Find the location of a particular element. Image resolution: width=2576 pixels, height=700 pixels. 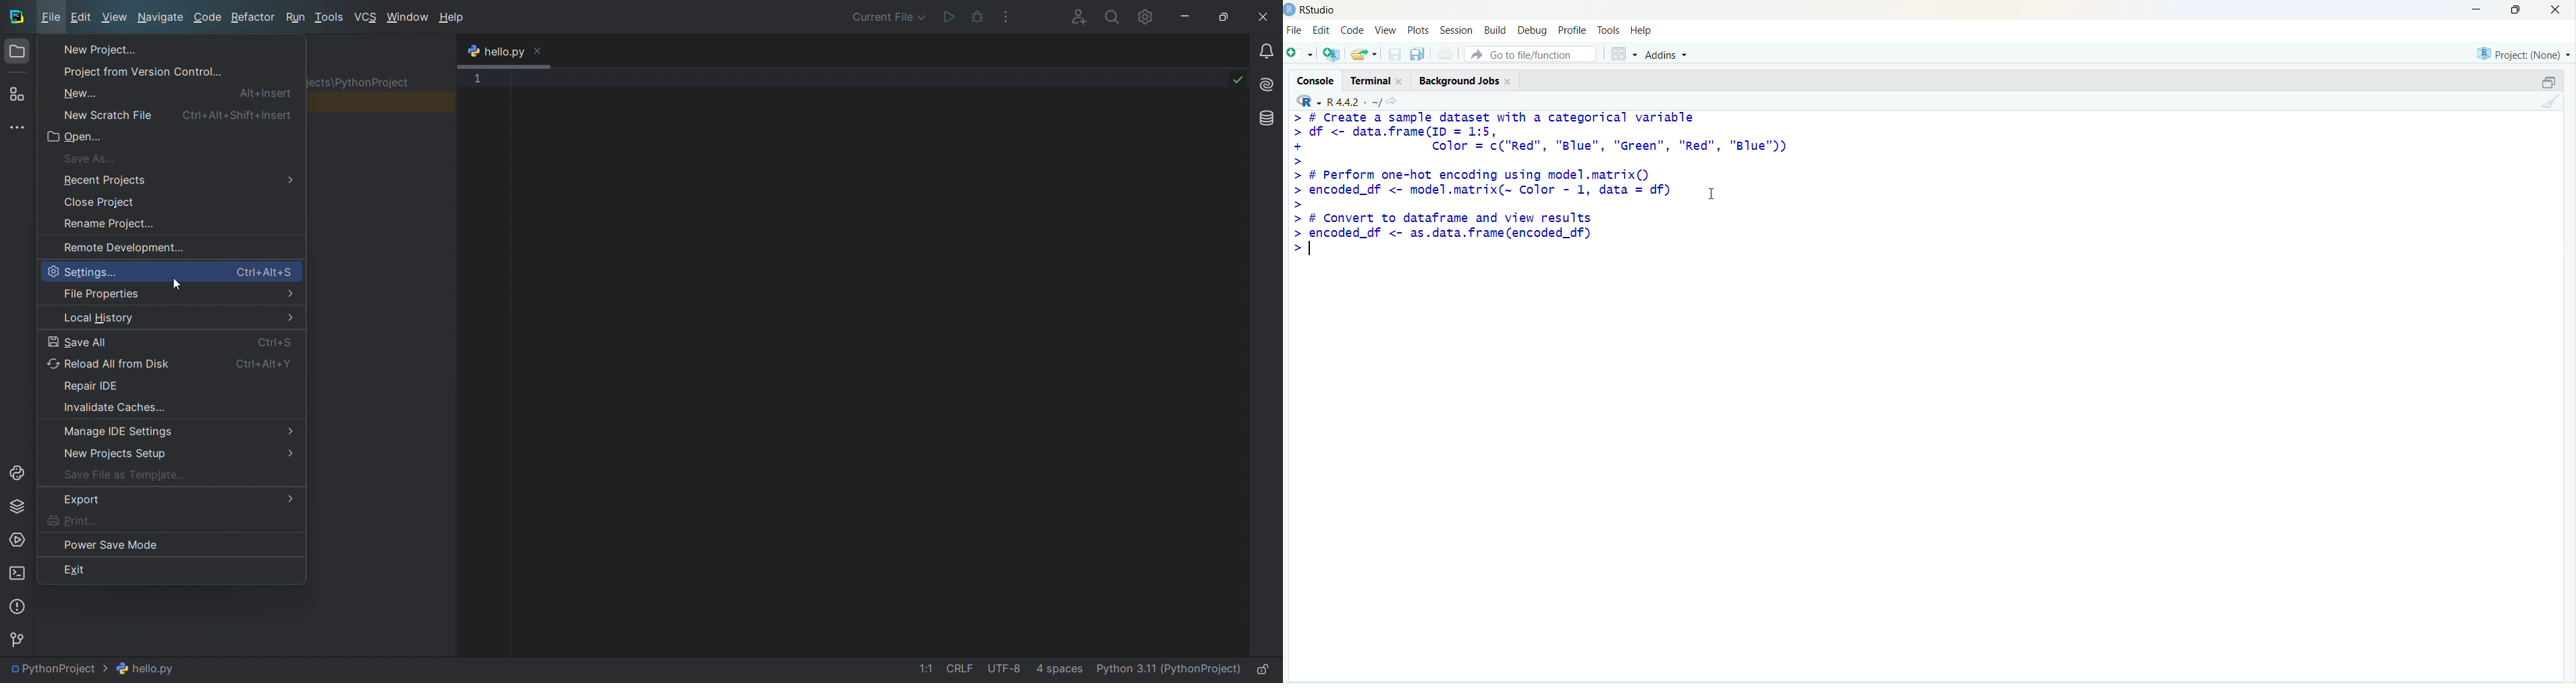

close is located at coordinates (2555, 9).